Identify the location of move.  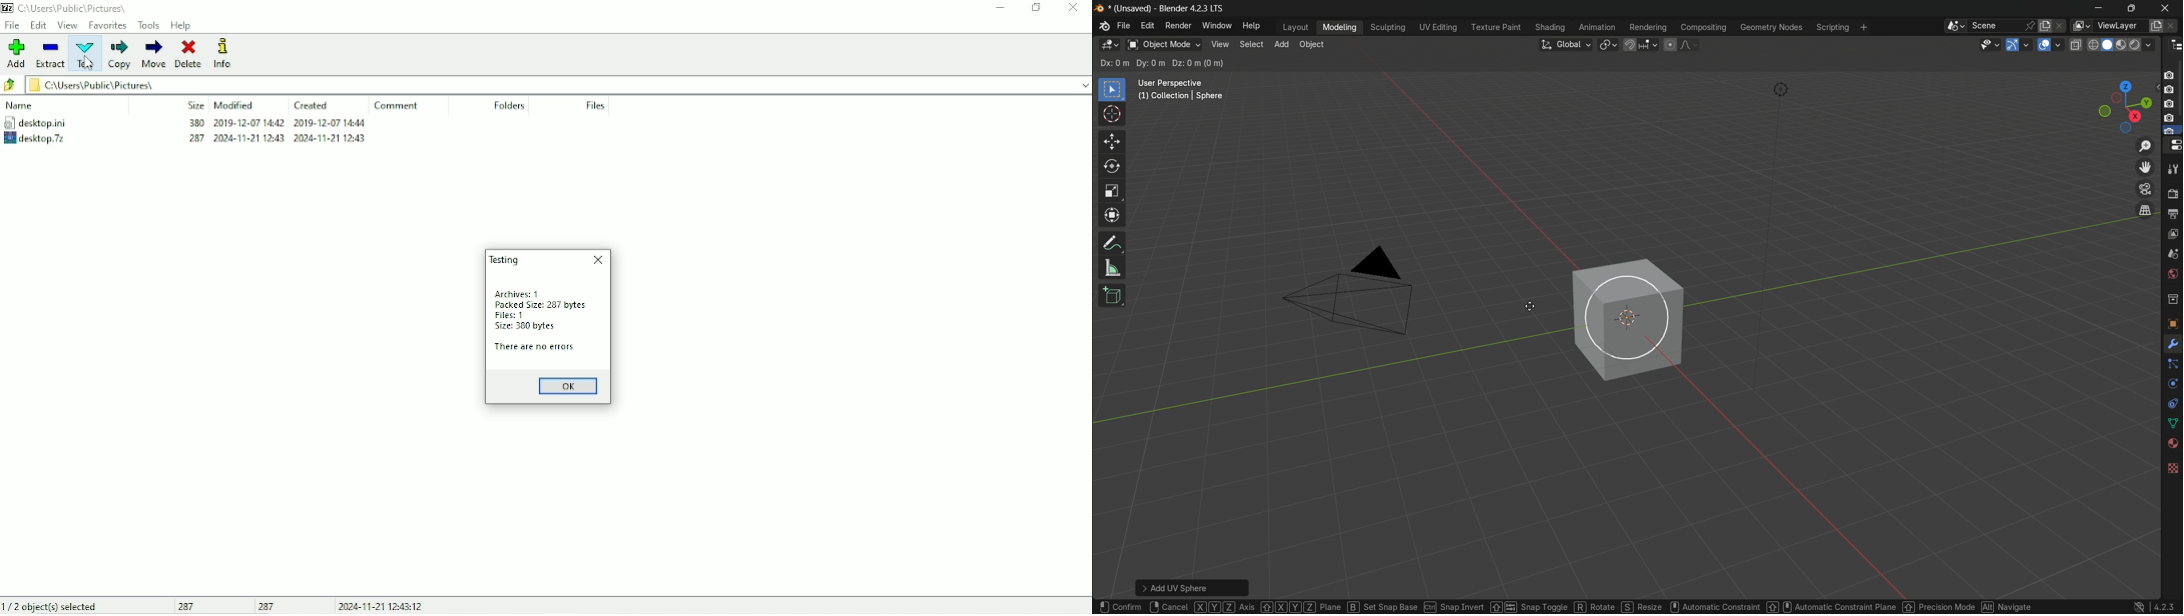
(1112, 143).